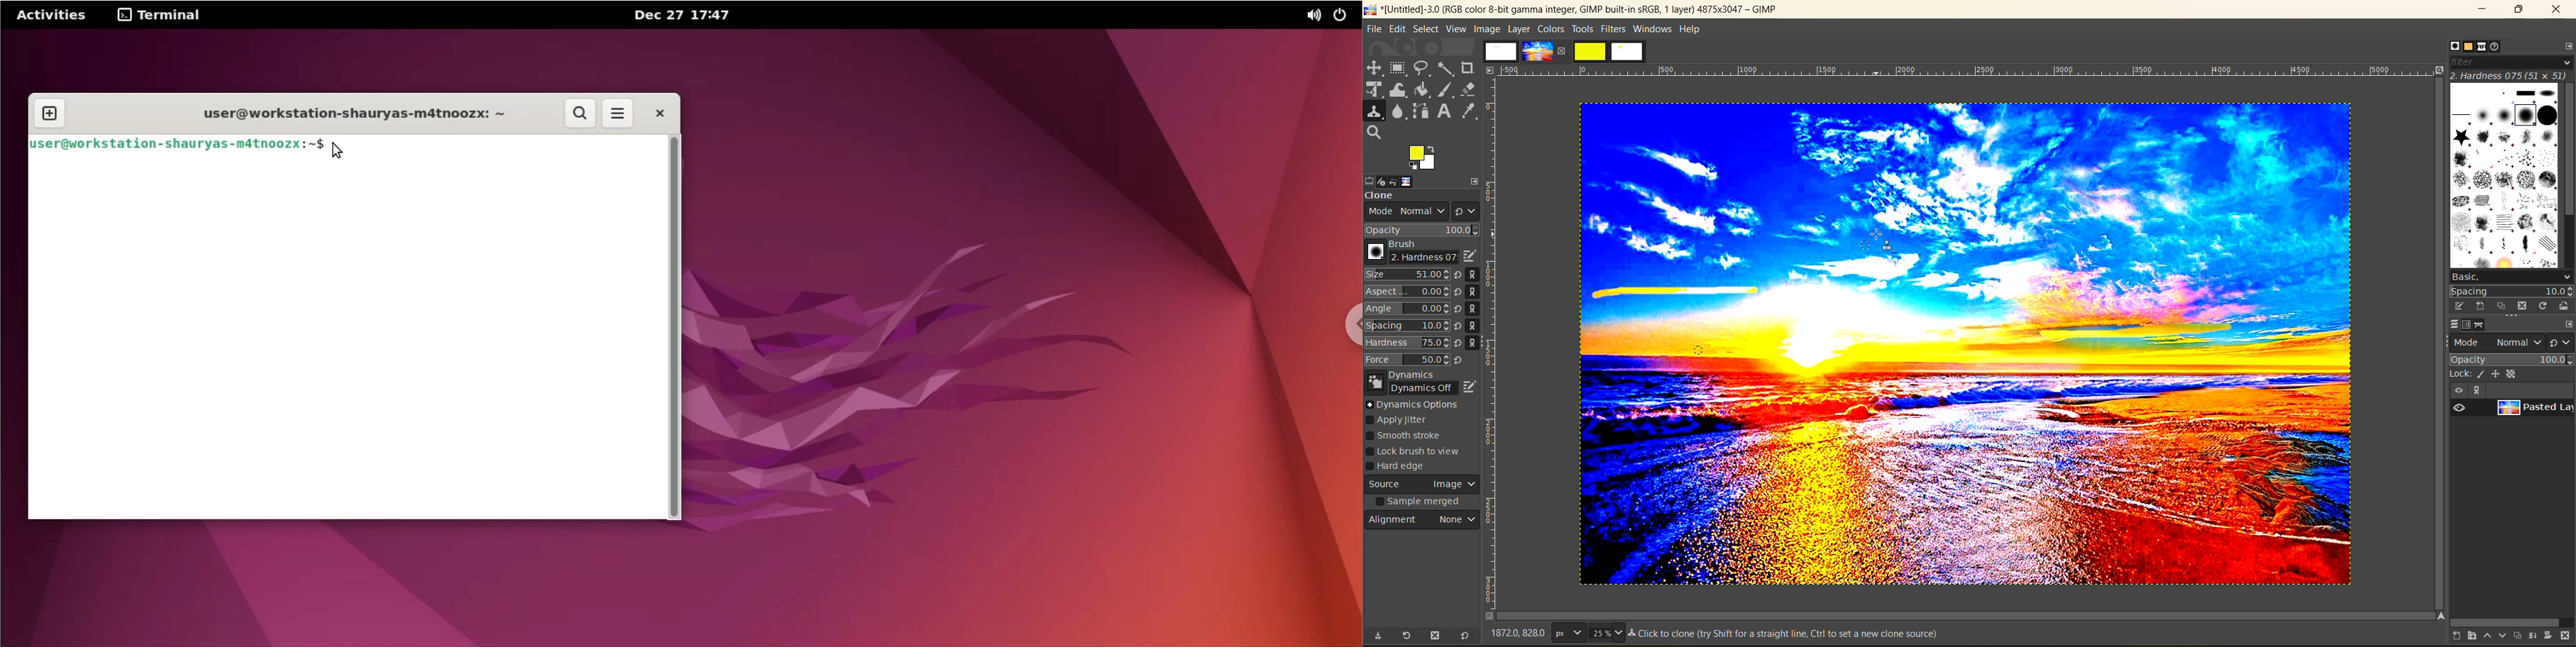  Describe the element at coordinates (1408, 252) in the screenshot. I see `brush` at that location.